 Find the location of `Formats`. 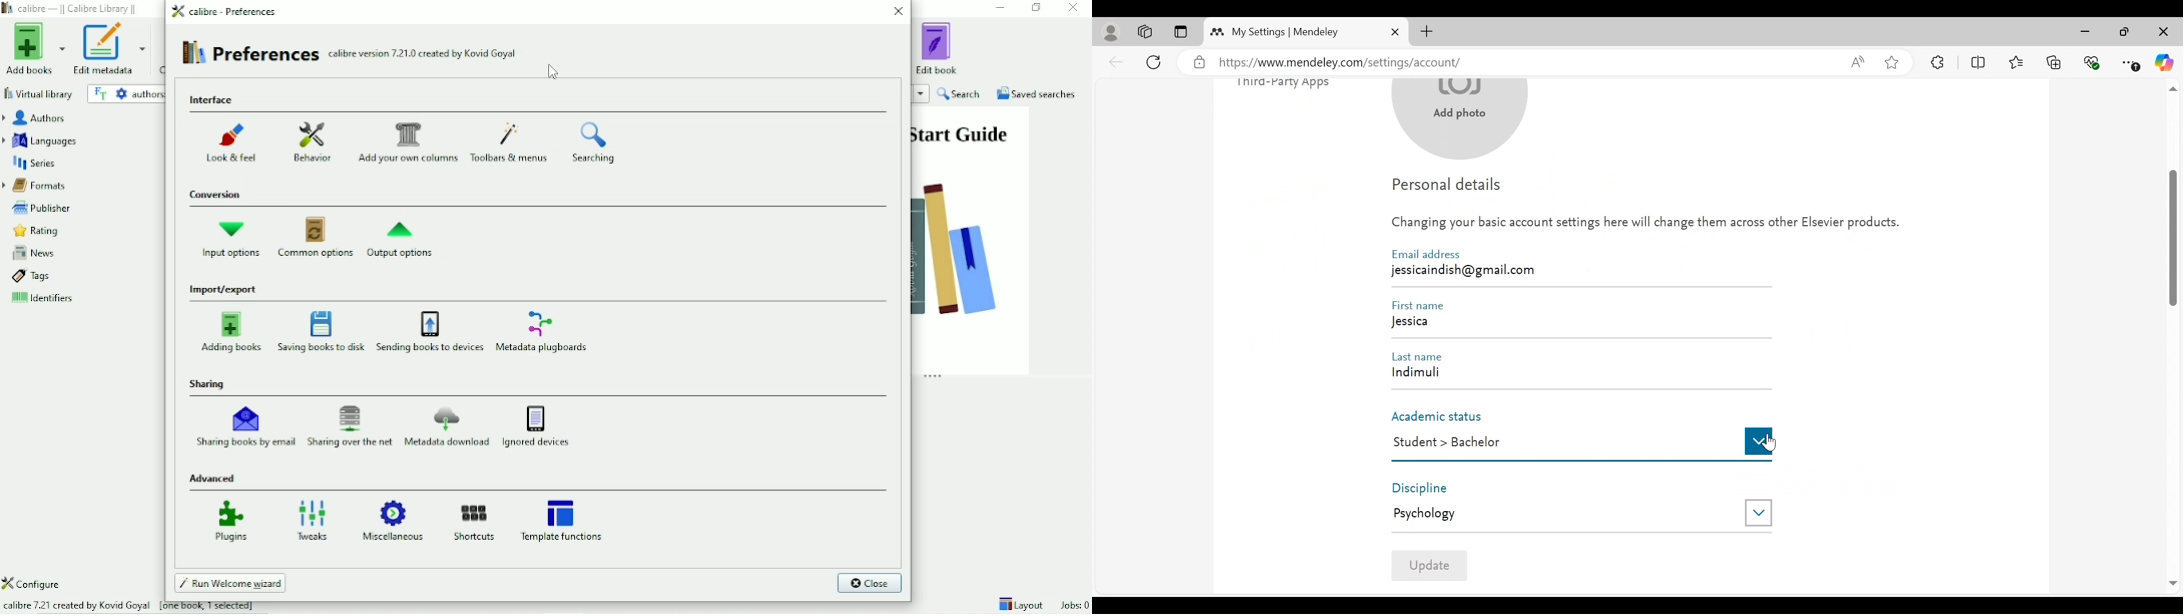

Formats is located at coordinates (78, 186).